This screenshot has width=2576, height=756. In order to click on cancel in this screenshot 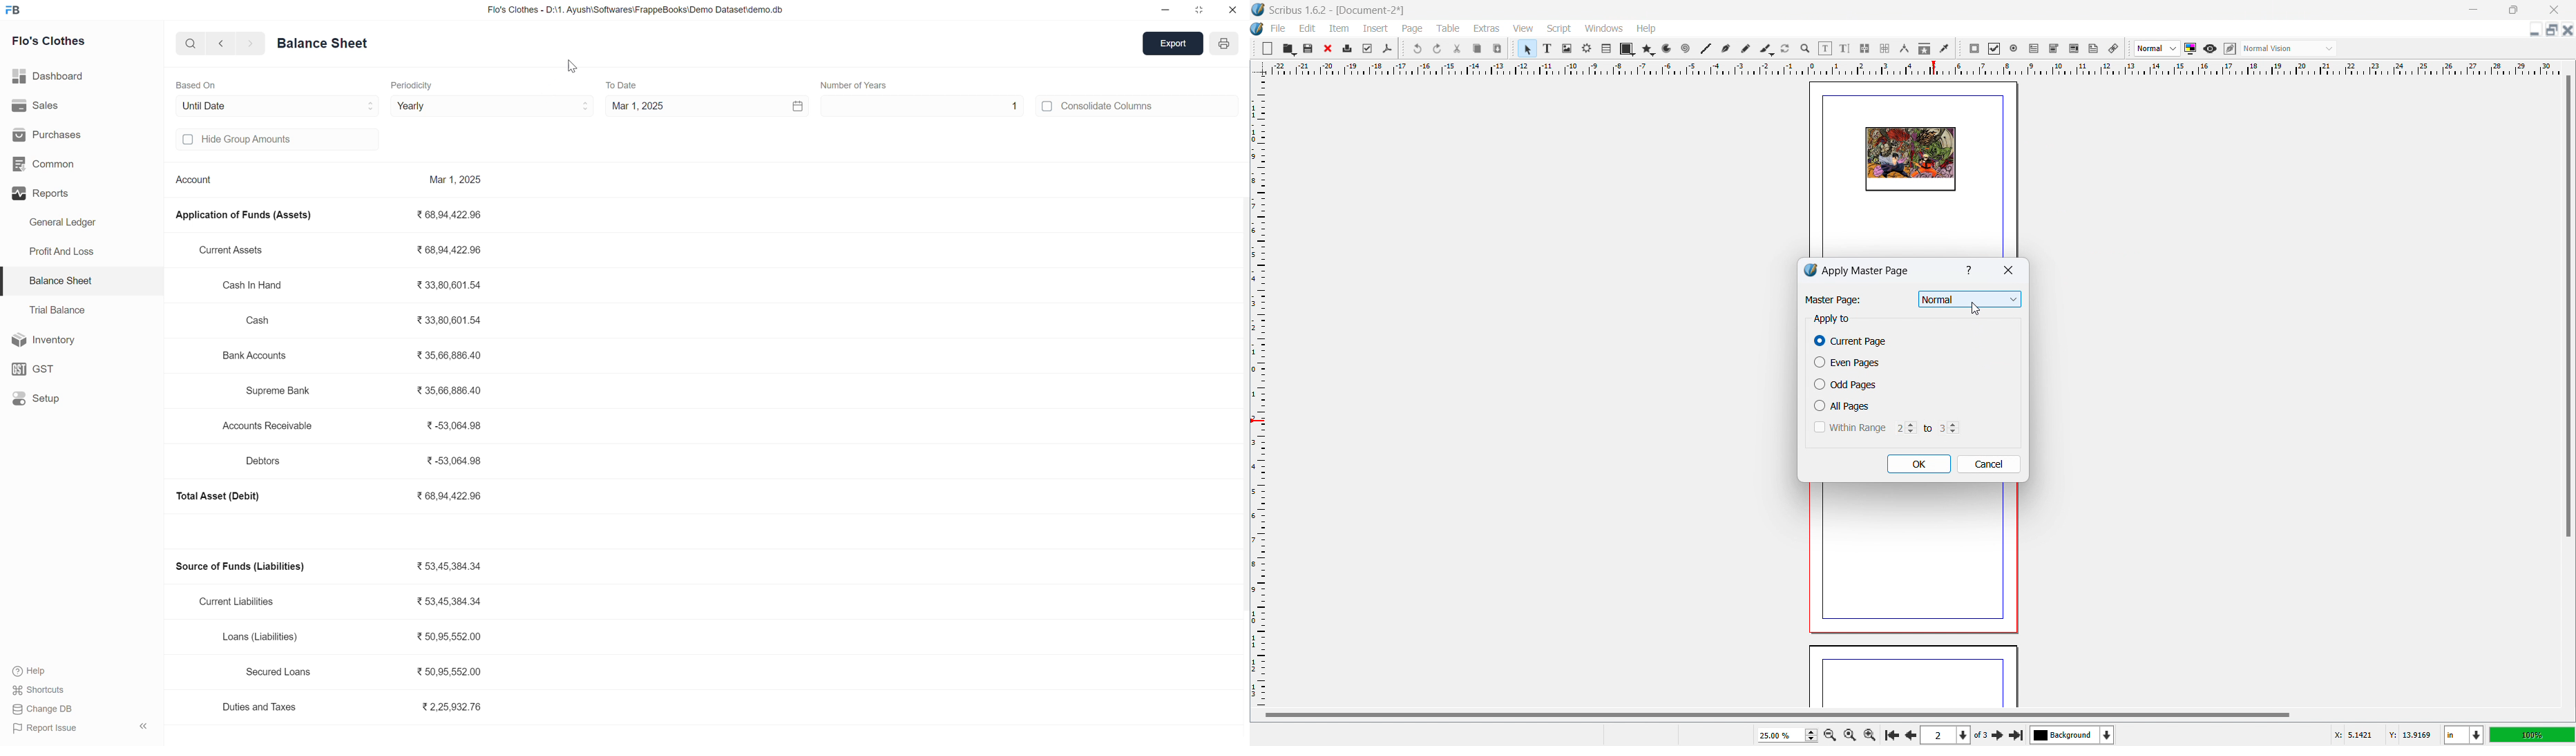, I will do `click(1989, 464)`.